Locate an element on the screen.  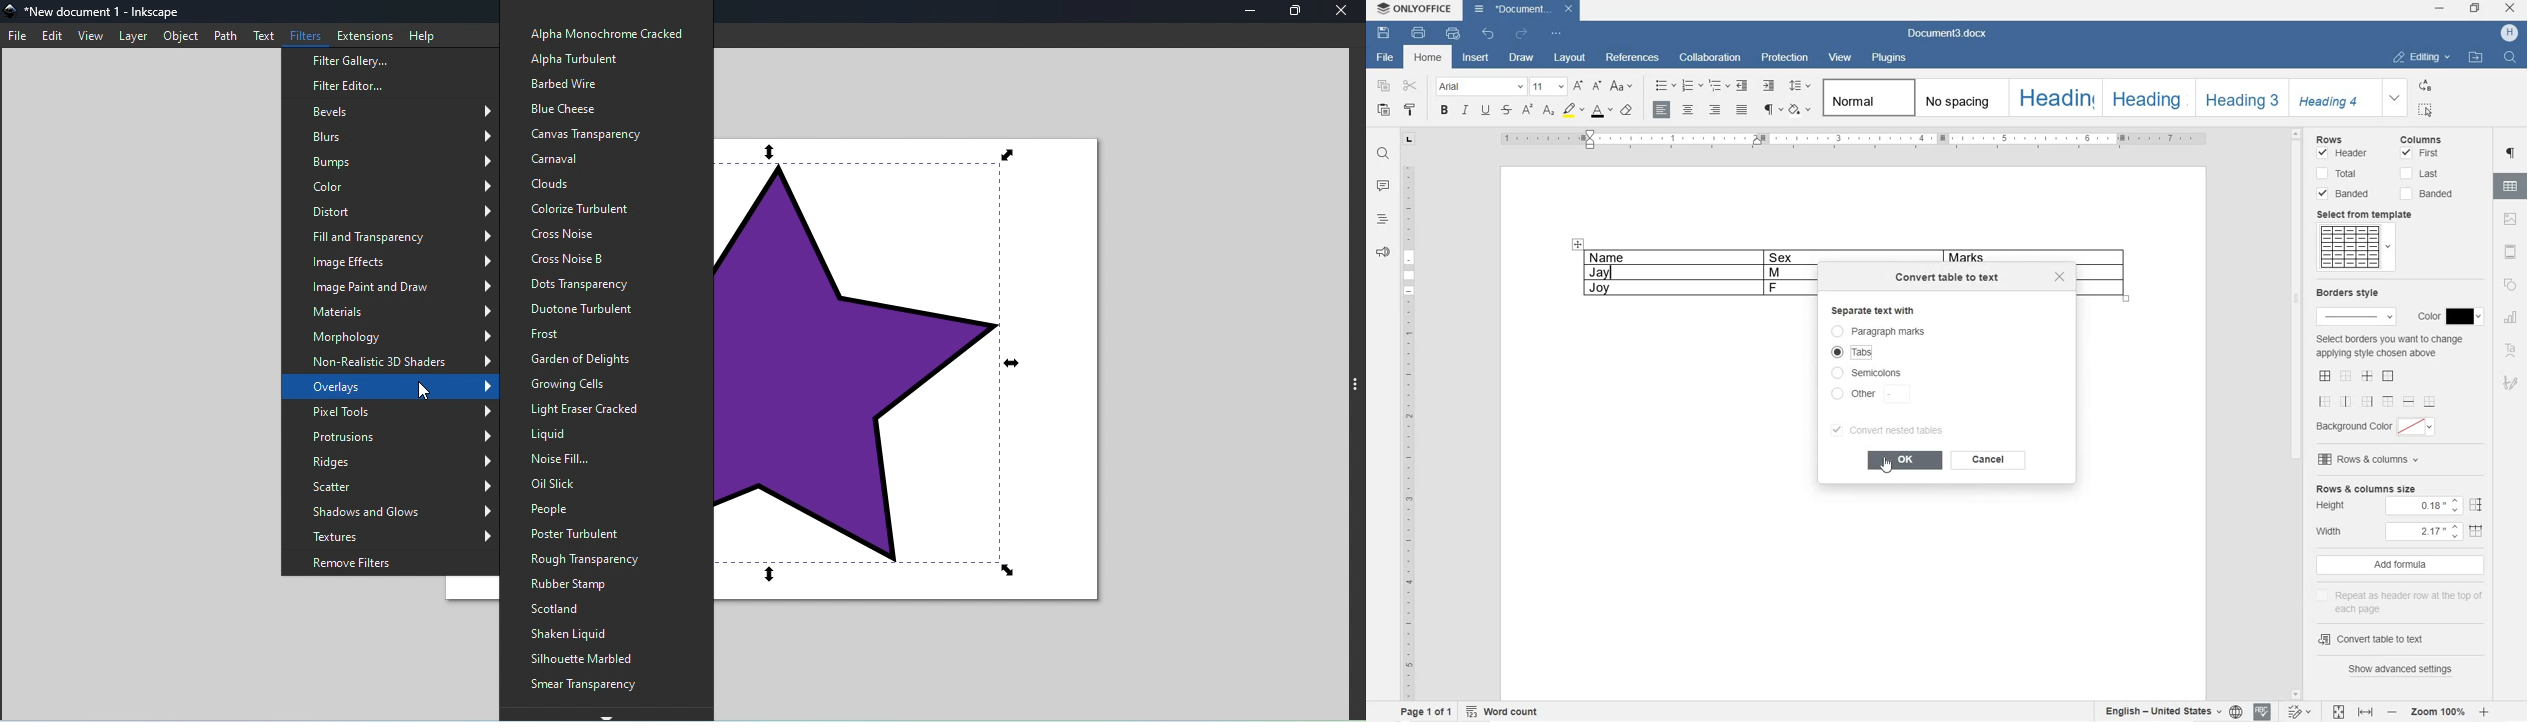
CUSTOMIZE QUICK ACCESSTOOLBAR is located at coordinates (1557, 34).